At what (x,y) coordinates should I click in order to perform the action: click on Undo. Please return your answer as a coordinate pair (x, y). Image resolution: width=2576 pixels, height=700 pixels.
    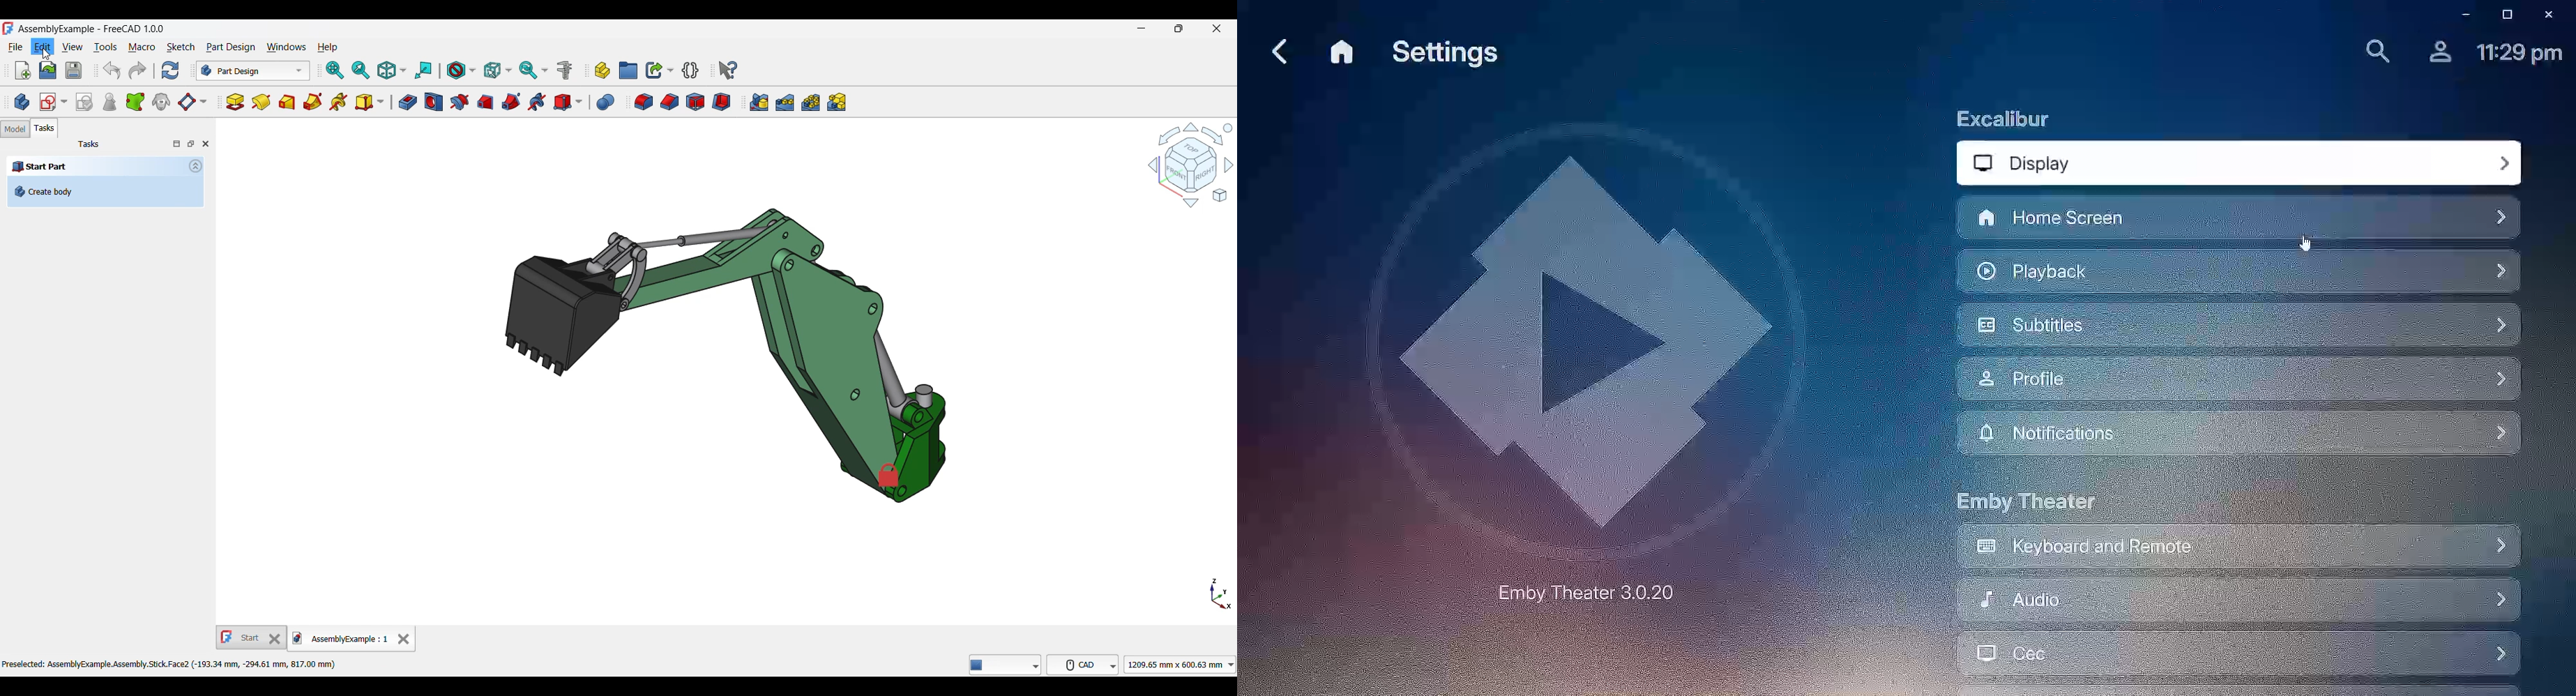
    Looking at the image, I should click on (111, 70).